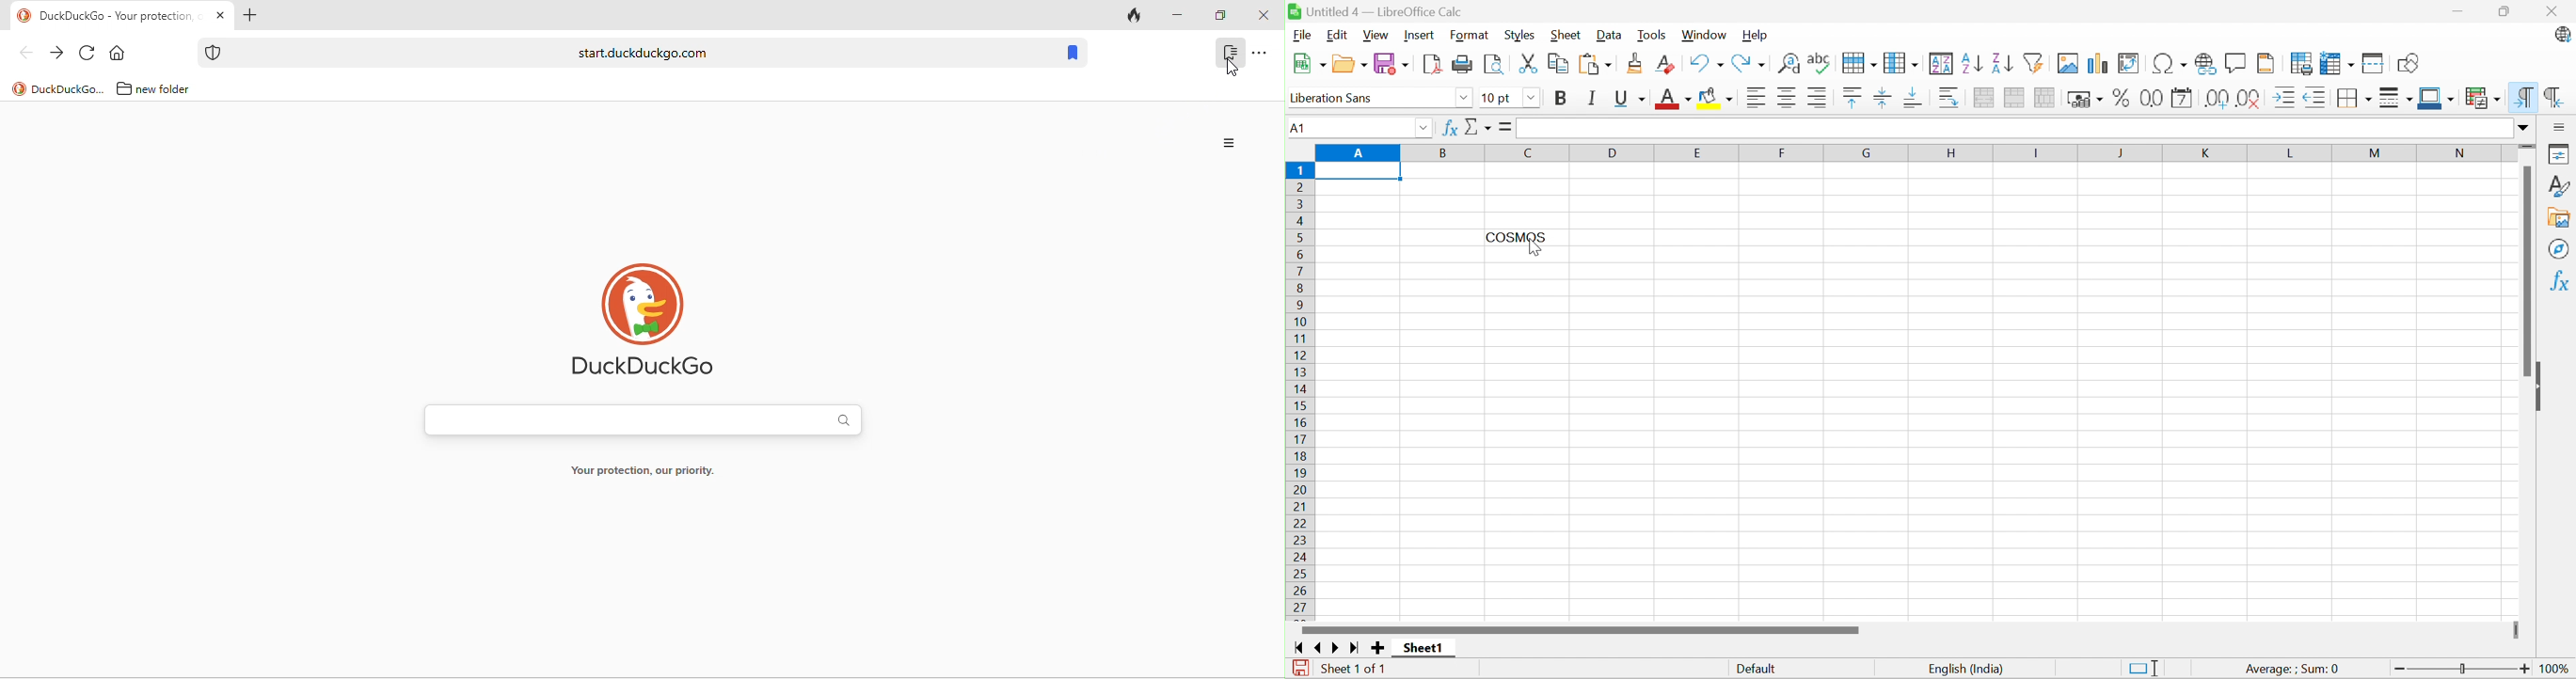 This screenshot has width=2576, height=700. What do you see at coordinates (2463, 668) in the screenshot?
I see `Slider` at bounding box center [2463, 668].